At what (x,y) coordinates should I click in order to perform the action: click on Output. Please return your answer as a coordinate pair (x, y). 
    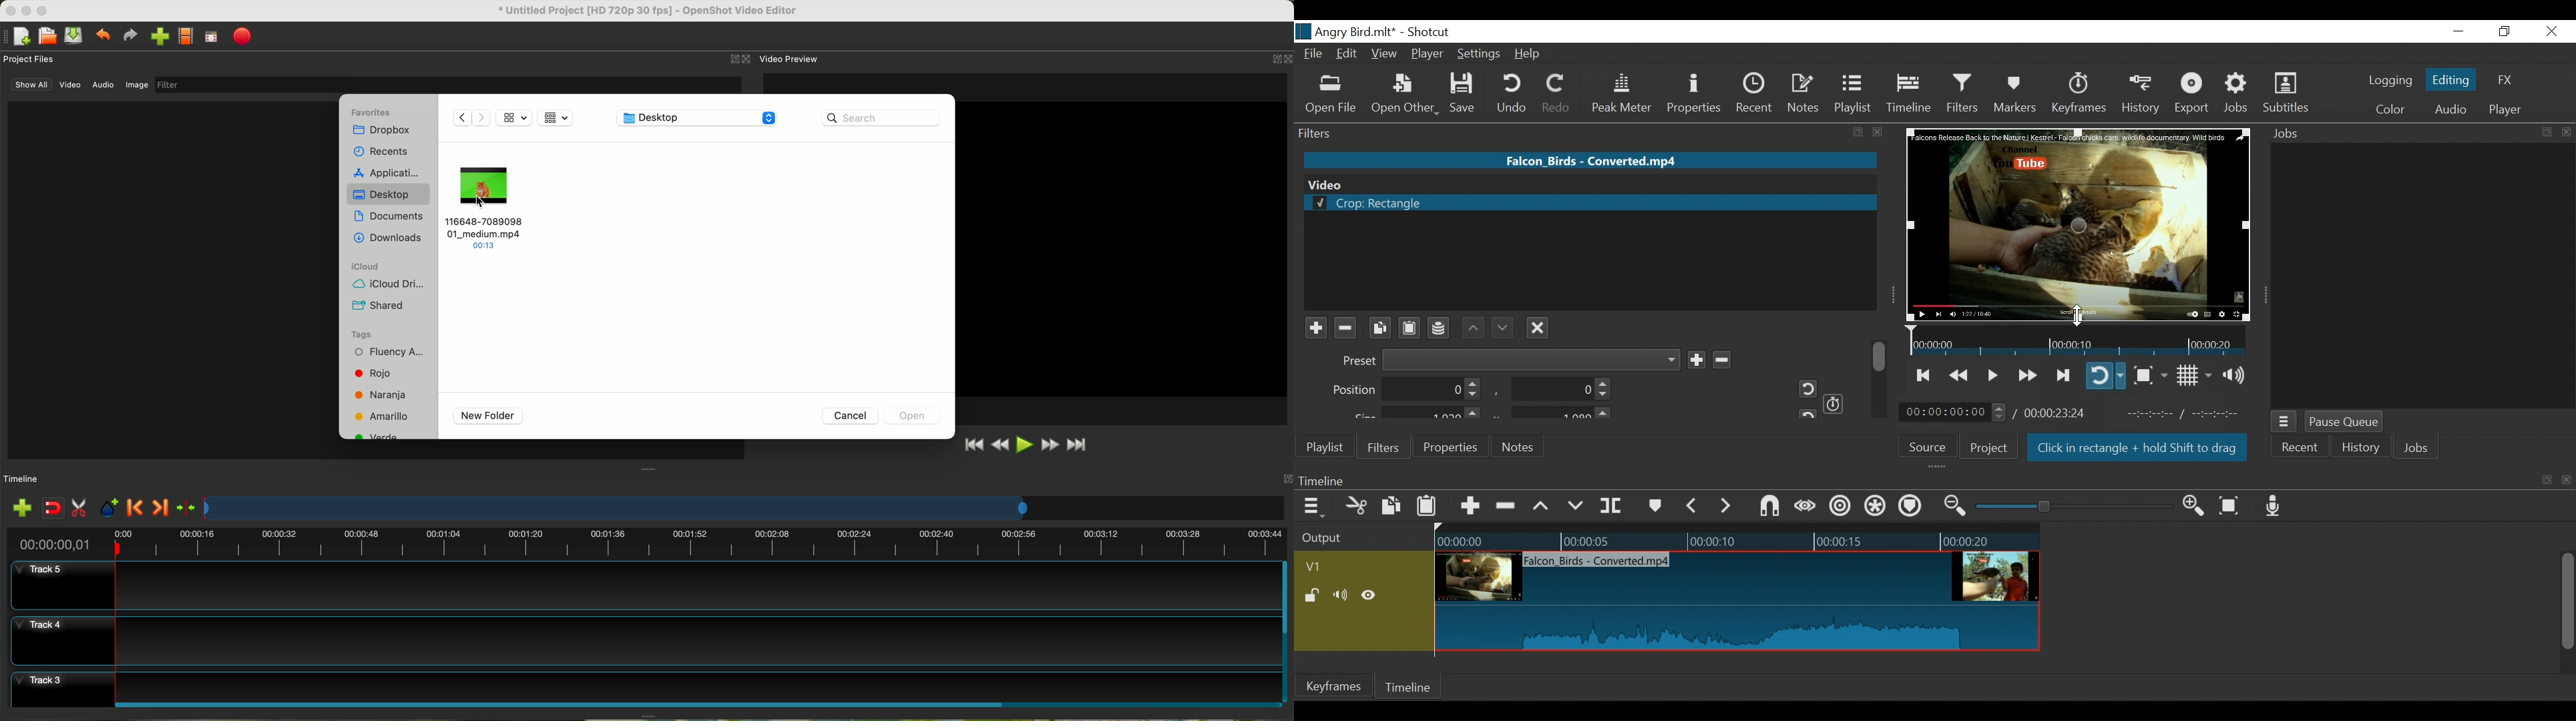
    Looking at the image, I should click on (1361, 539).